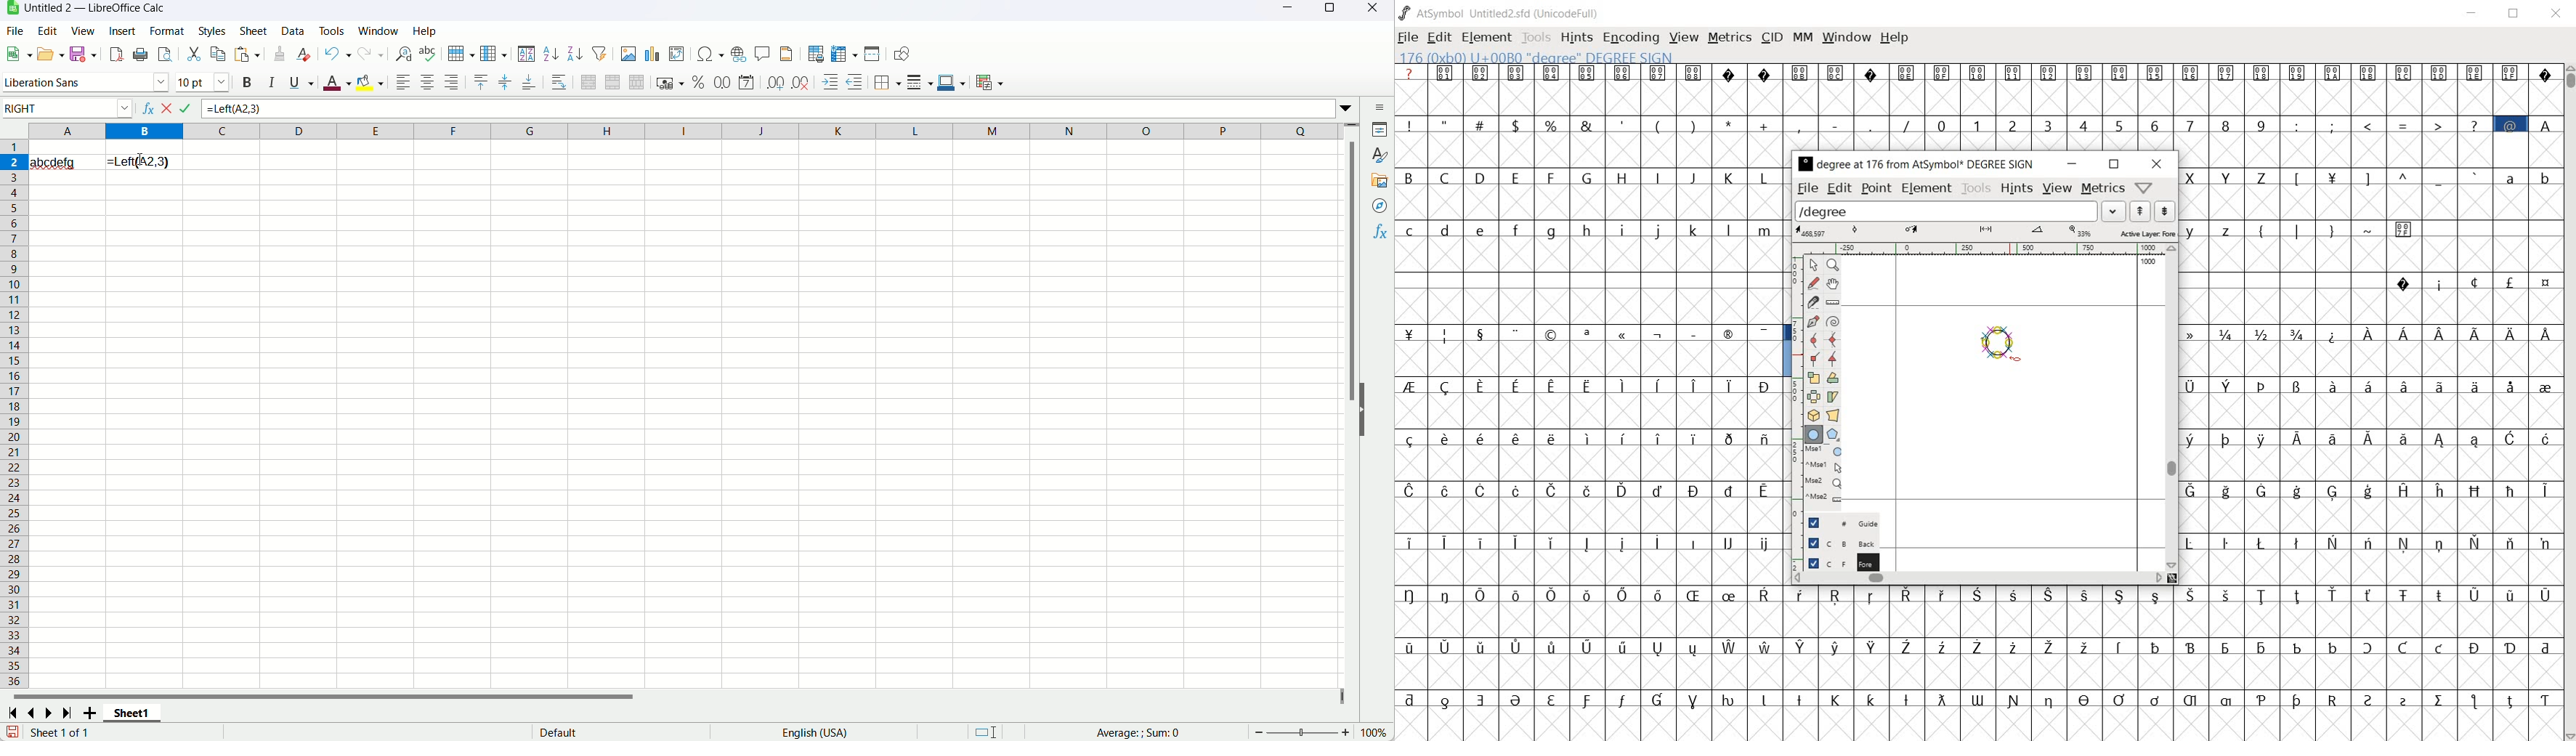  I want to click on standard selection, so click(984, 732).